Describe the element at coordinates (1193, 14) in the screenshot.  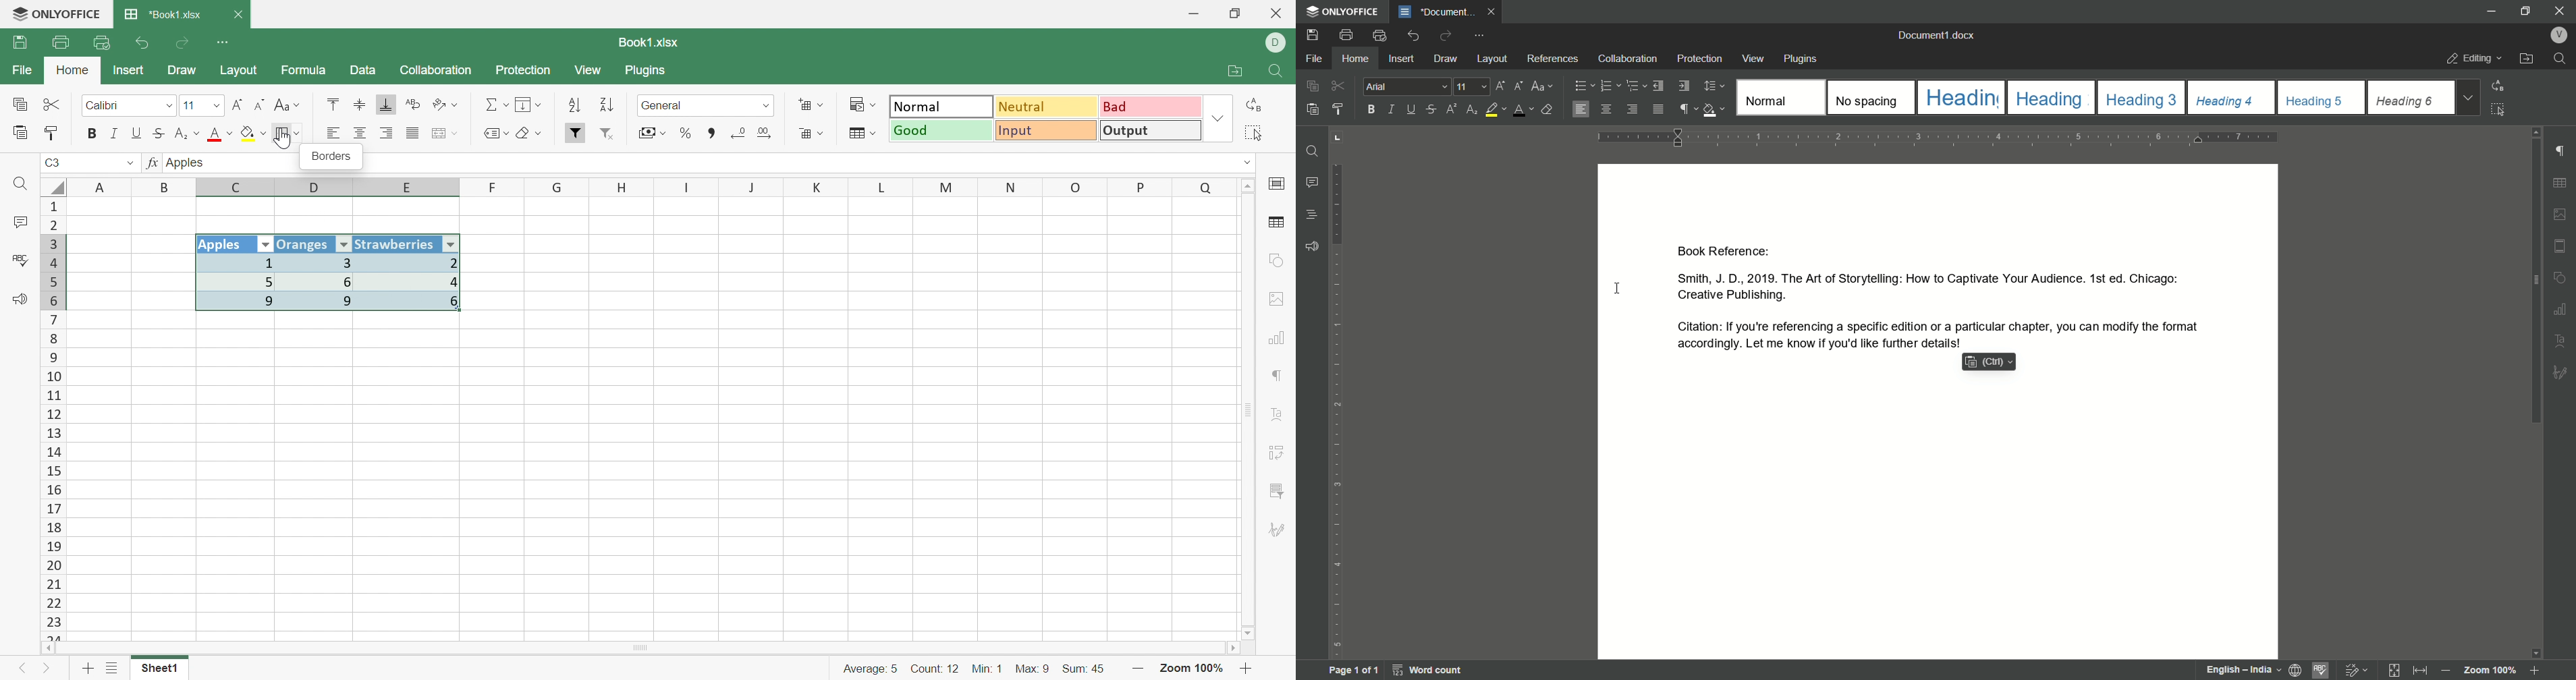
I see `Minimize` at that location.